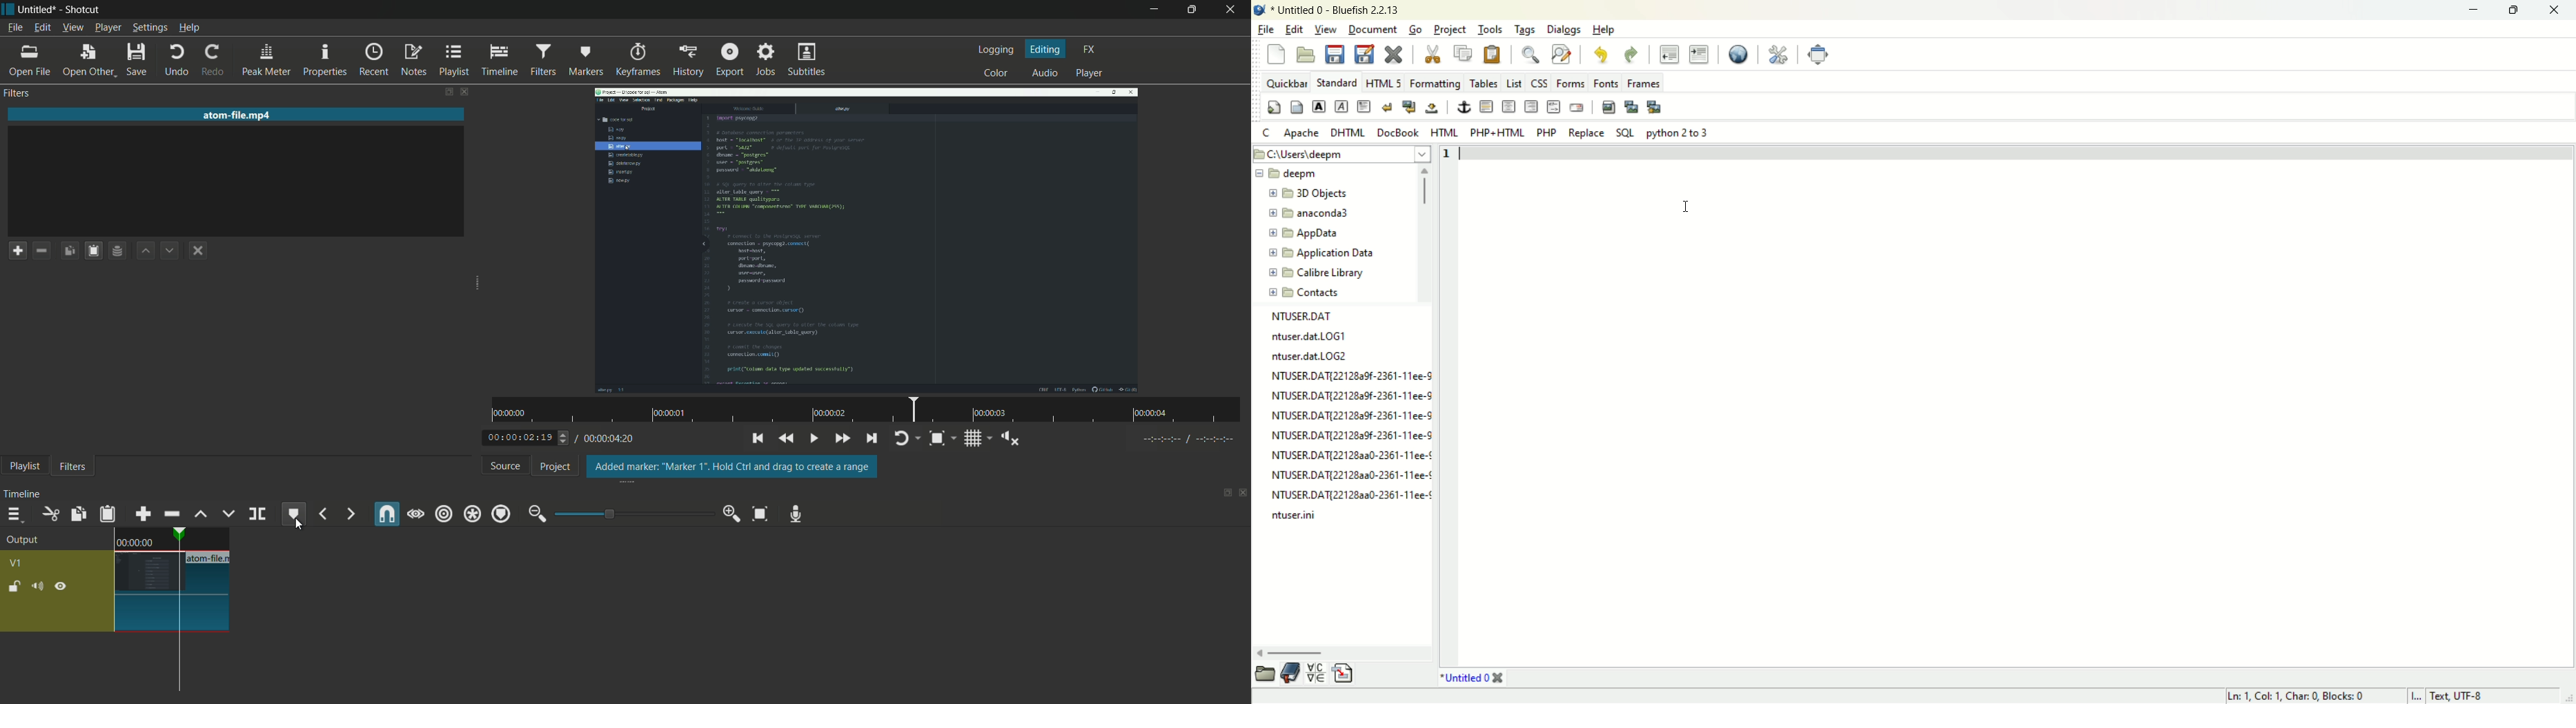 Image resolution: width=2576 pixels, height=728 pixels. I want to click on close window, so click(1230, 10).